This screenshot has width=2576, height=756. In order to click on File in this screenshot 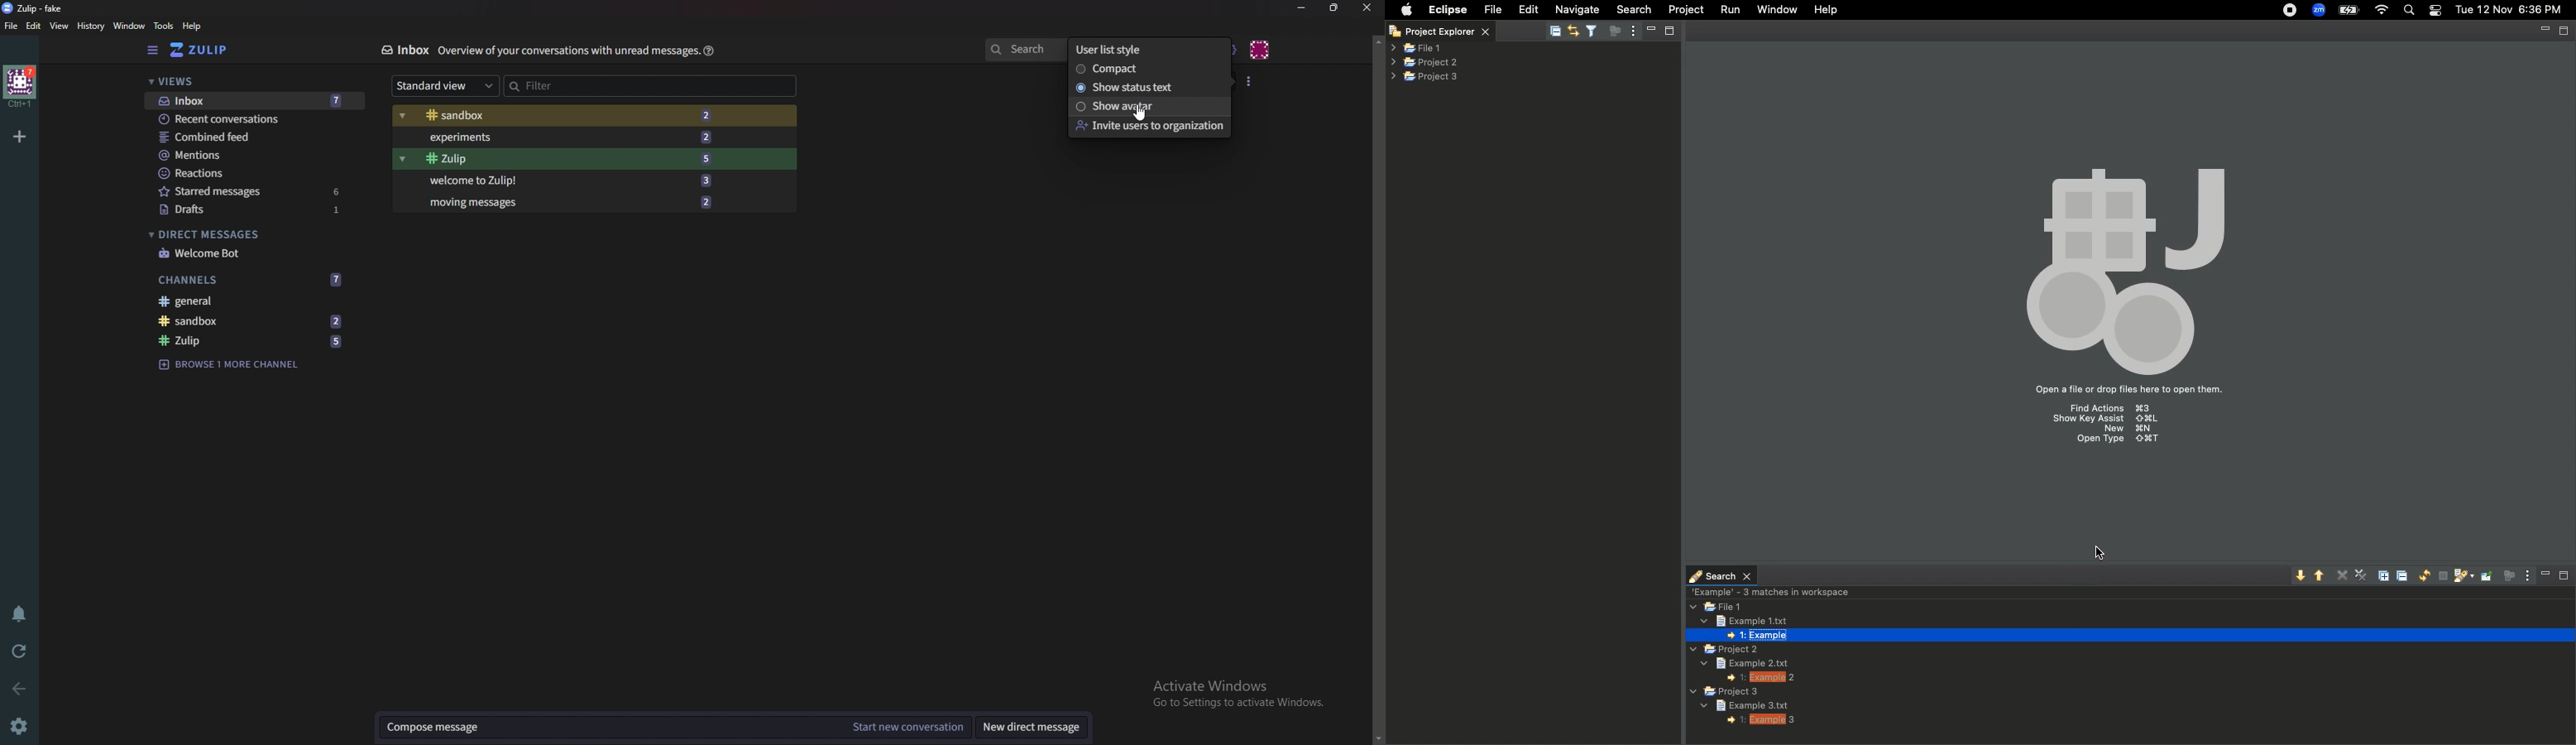, I will do `click(12, 27)`.